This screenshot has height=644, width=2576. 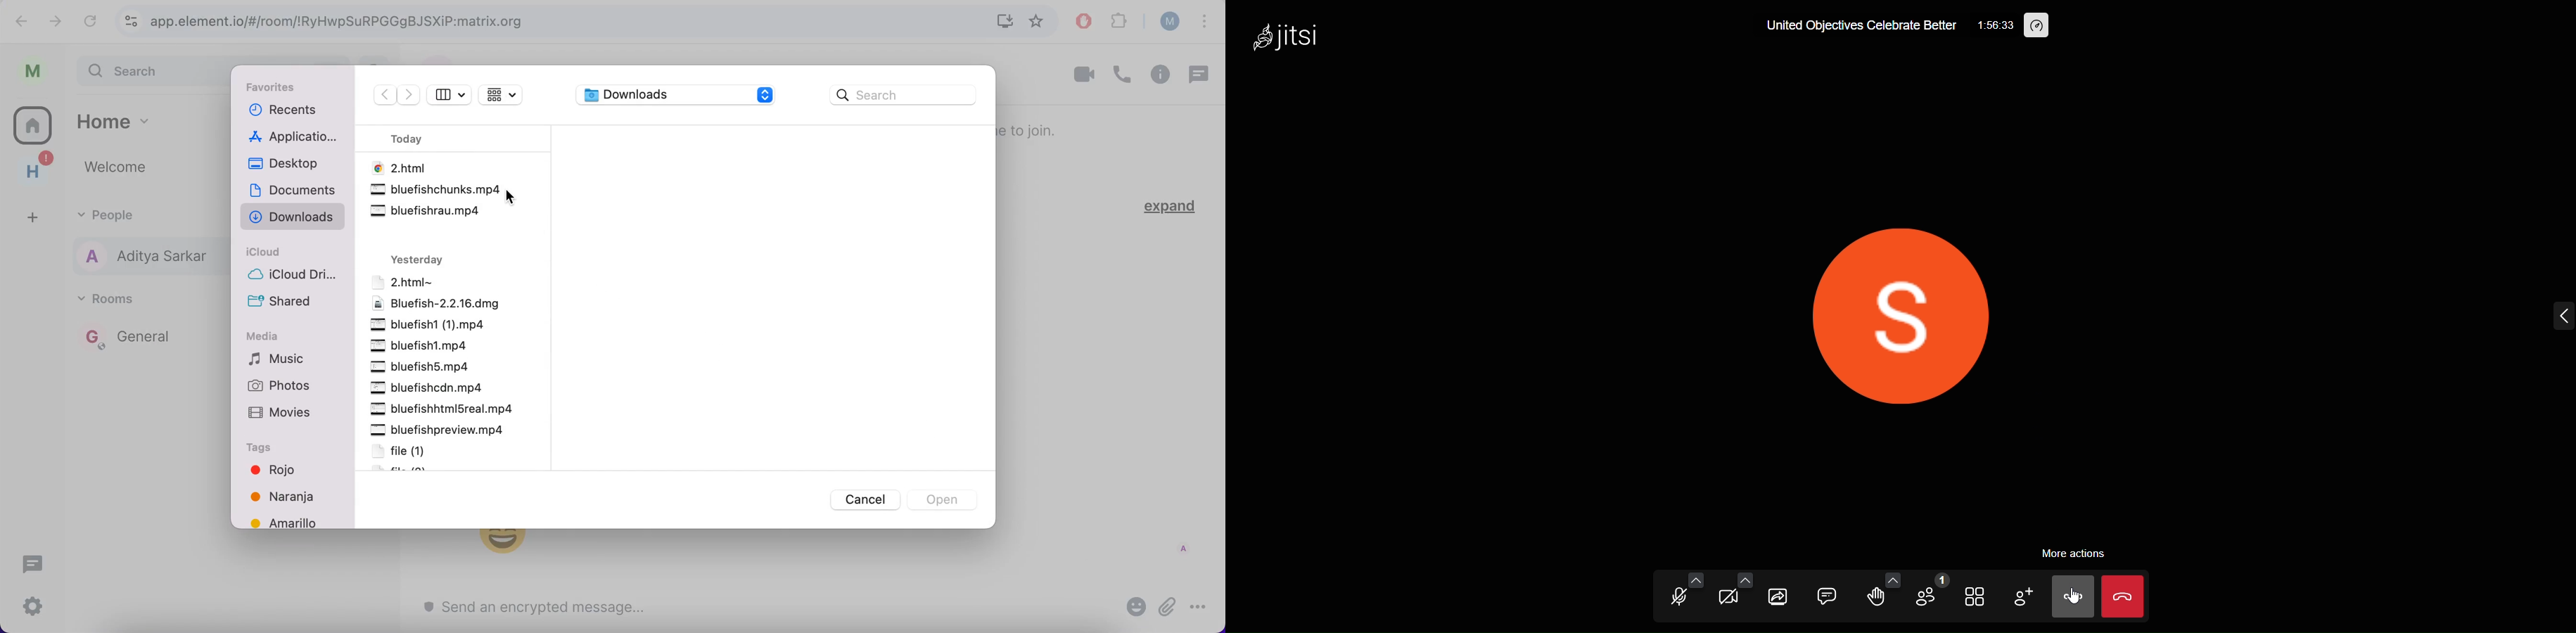 What do you see at coordinates (415, 142) in the screenshot?
I see `today` at bounding box center [415, 142].